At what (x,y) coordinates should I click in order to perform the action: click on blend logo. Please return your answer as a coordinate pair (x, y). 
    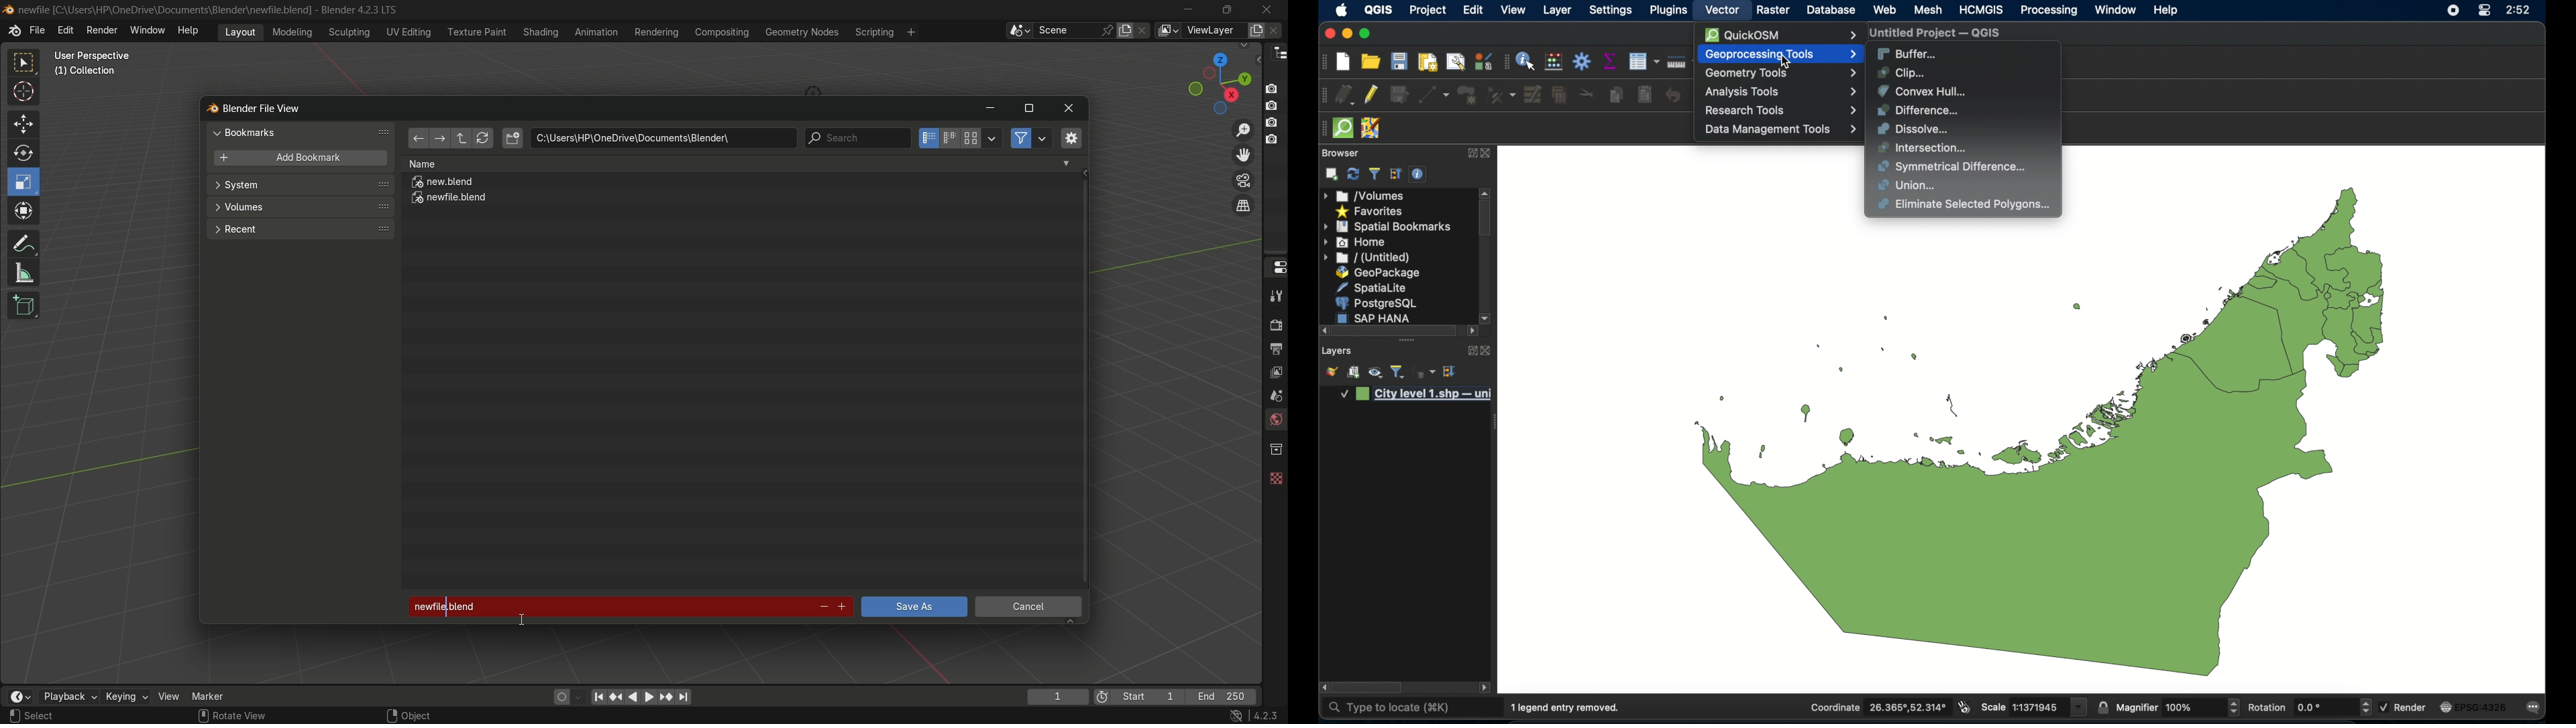
    Looking at the image, I should click on (207, 109).